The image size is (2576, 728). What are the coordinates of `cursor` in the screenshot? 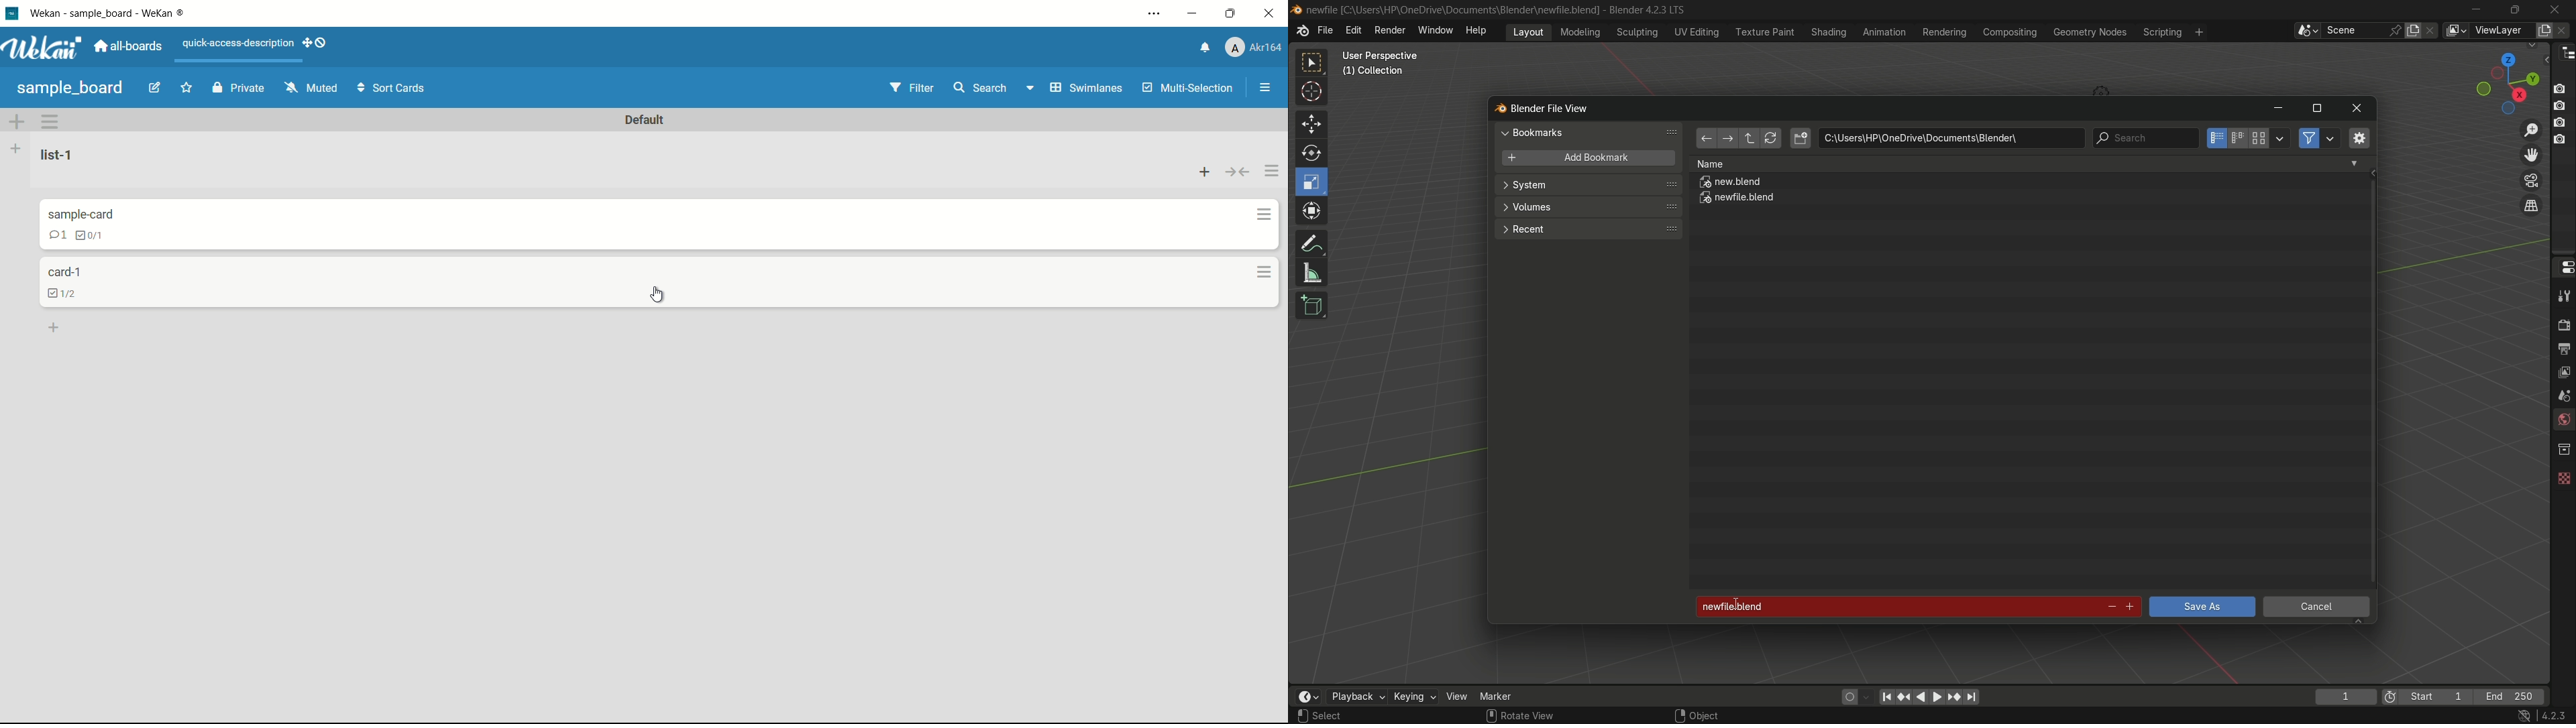 It's located at (663, 293).